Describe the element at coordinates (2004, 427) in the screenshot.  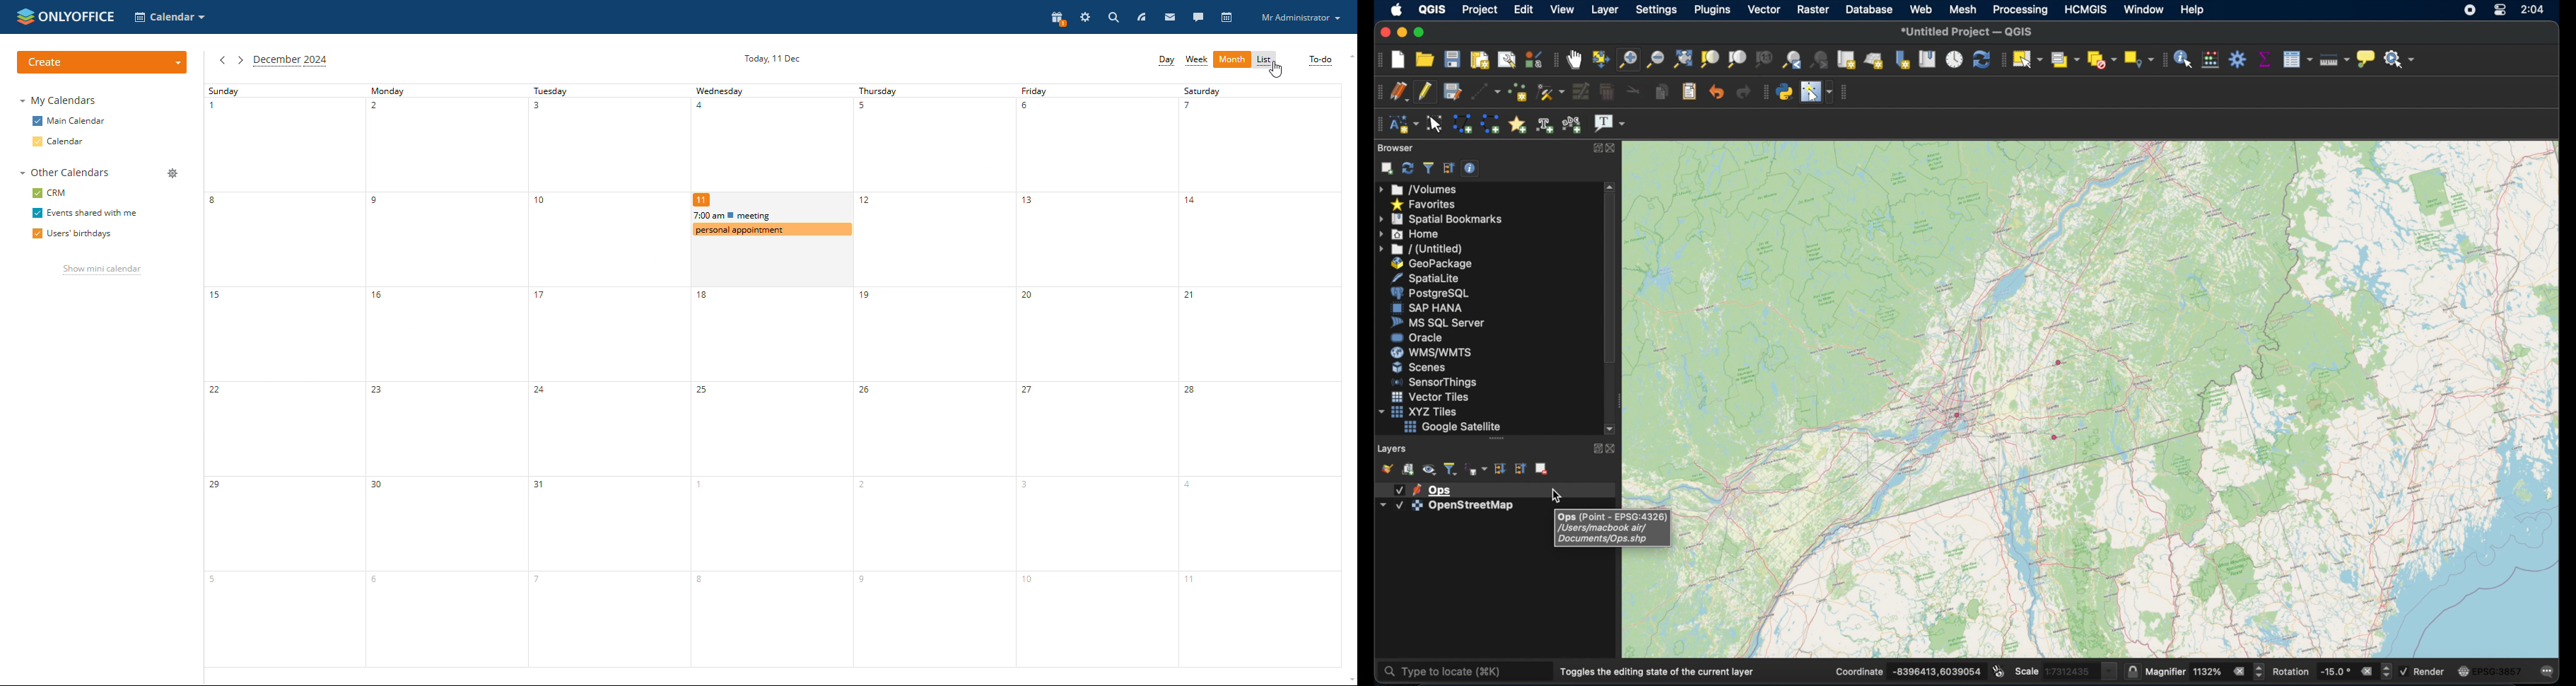
I see `open street map` at that location.